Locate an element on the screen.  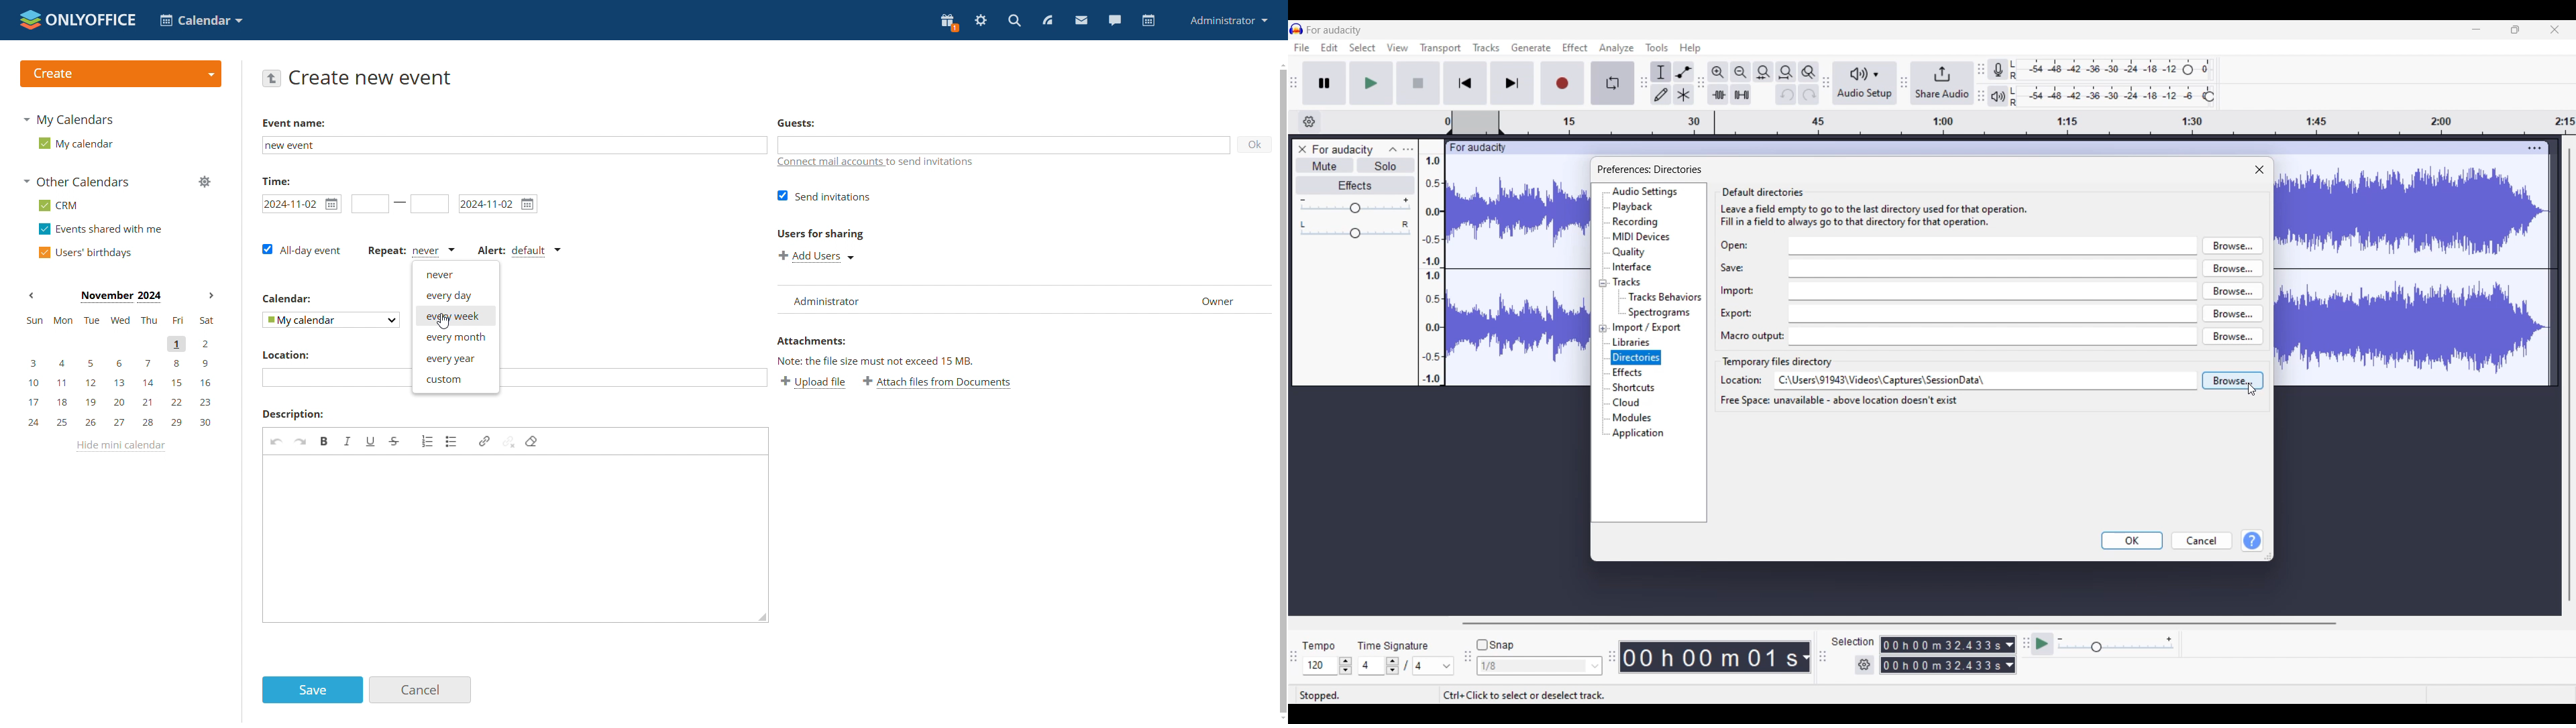
Playback level is located at coordinates (2106, 97).